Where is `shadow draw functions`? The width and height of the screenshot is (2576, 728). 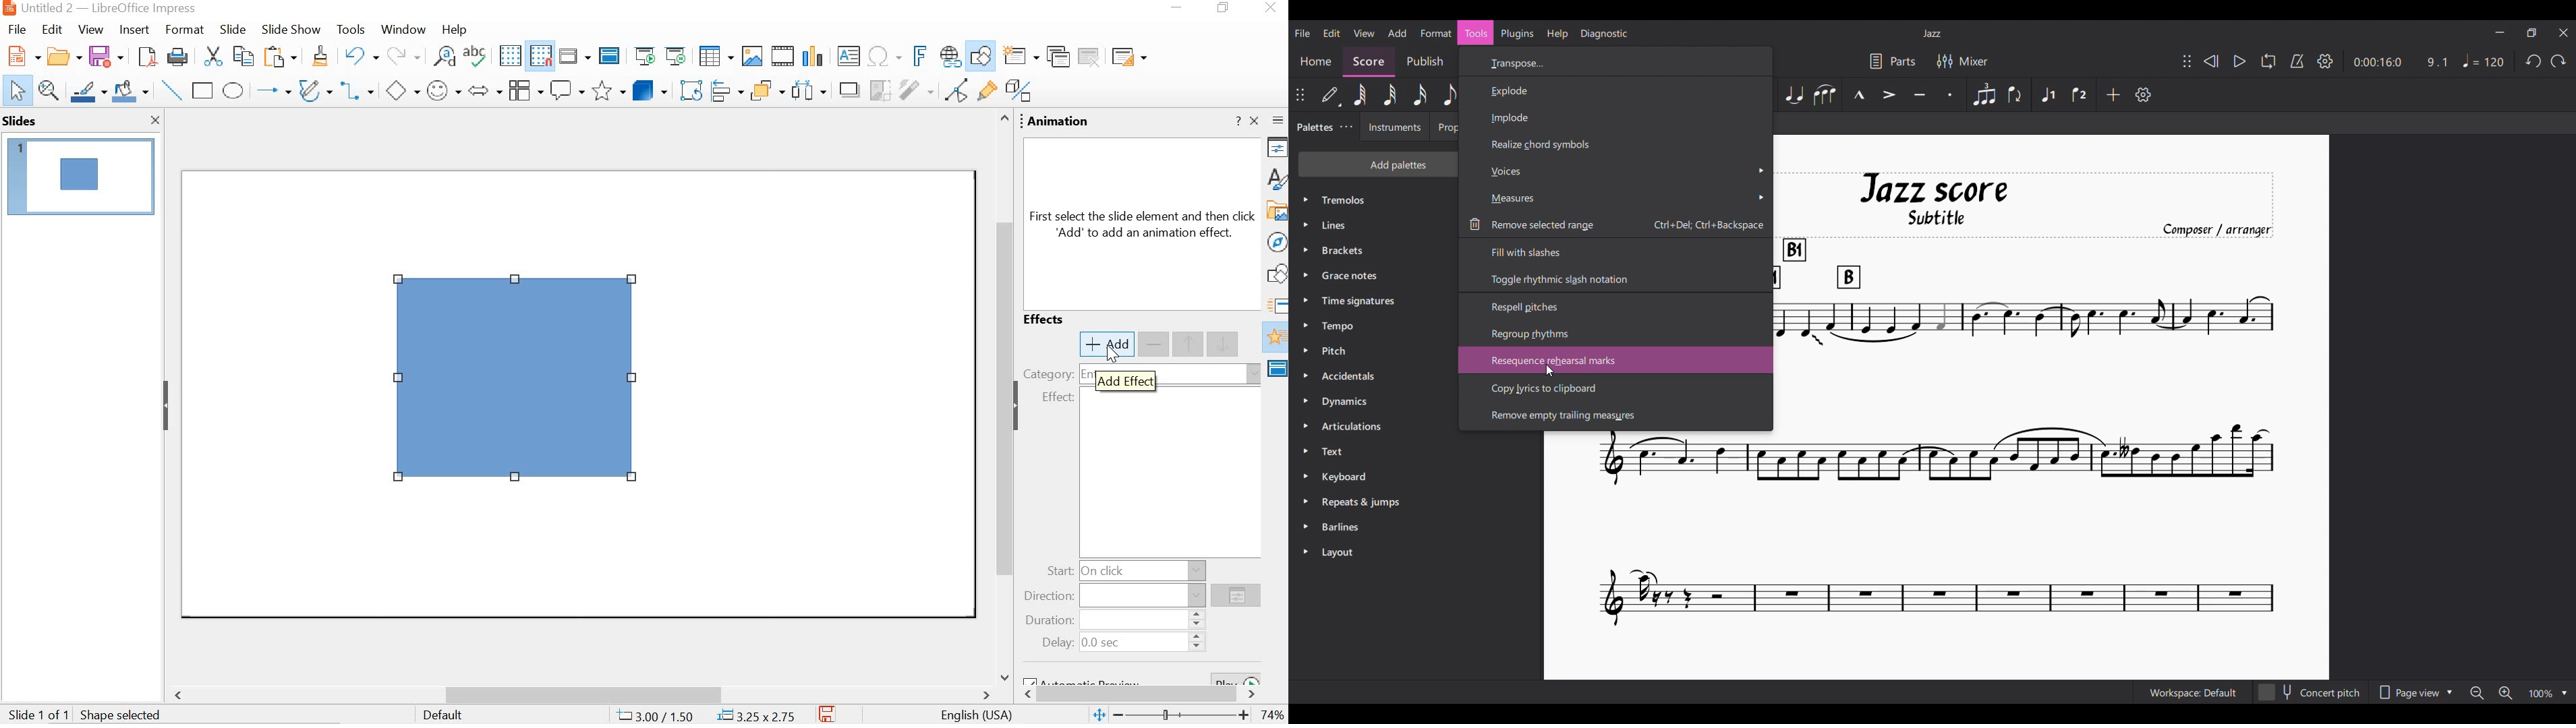
shadow draw functions is located at coordinates (980, 55).